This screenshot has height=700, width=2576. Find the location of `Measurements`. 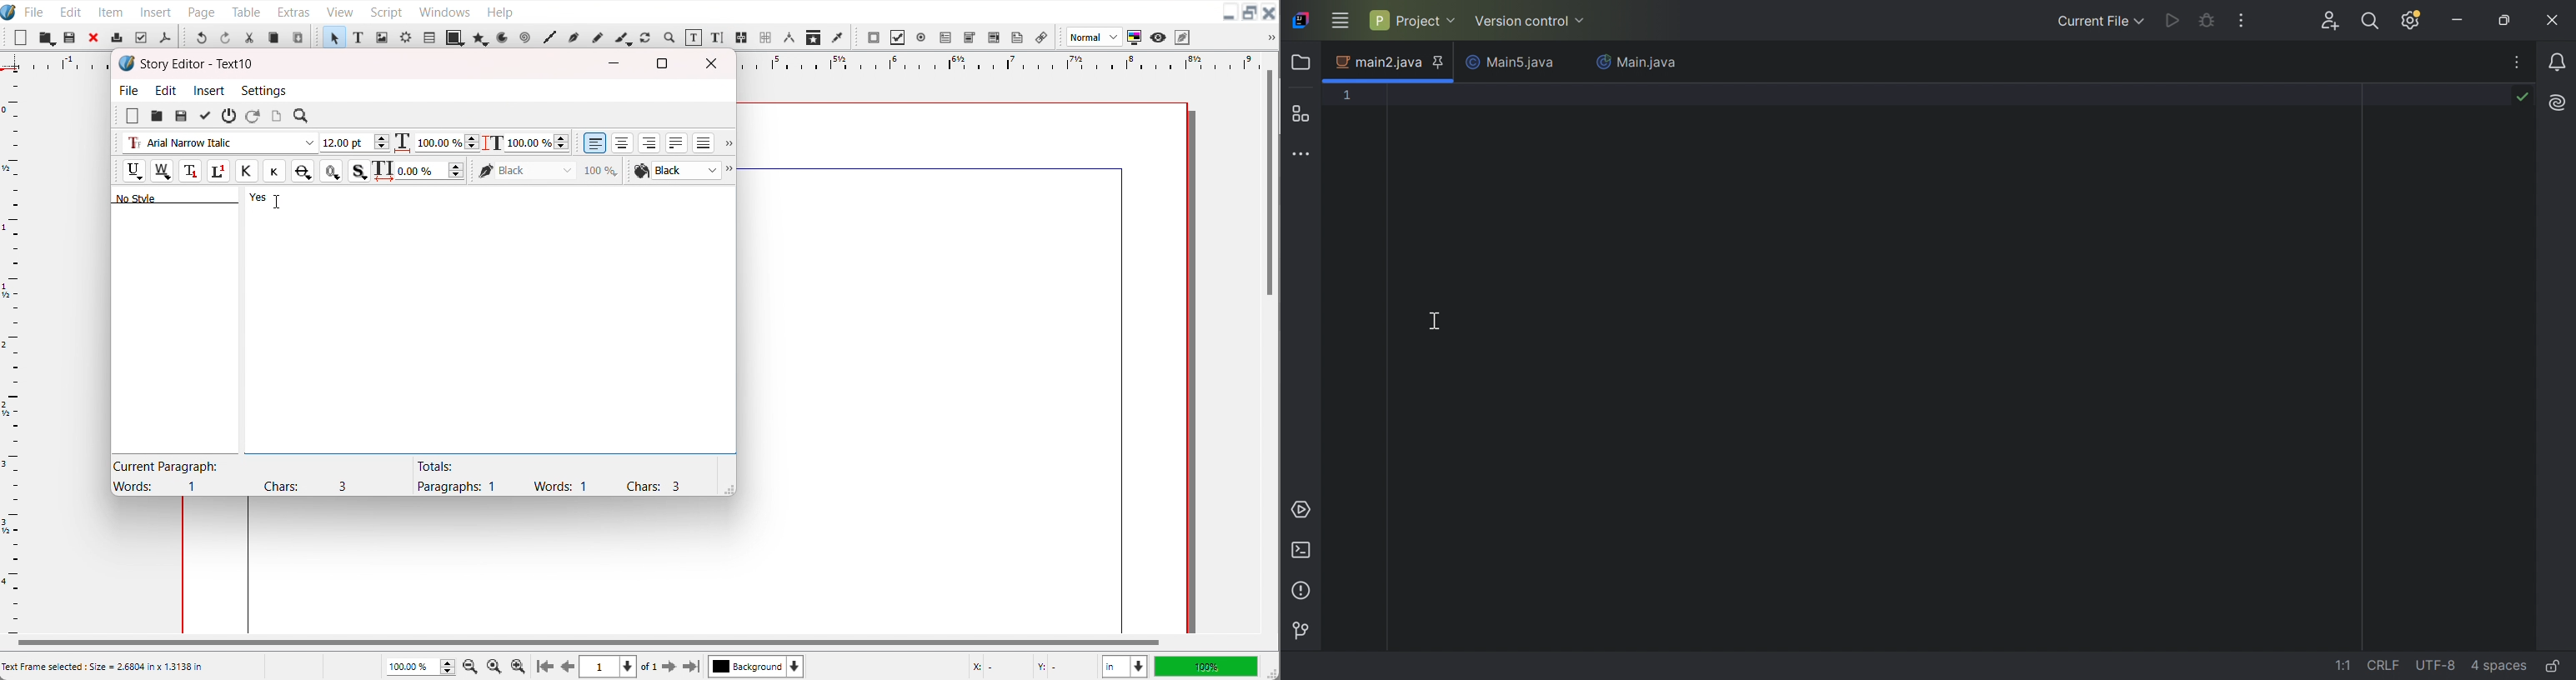

Measurements is located at coordinates (789, 38).